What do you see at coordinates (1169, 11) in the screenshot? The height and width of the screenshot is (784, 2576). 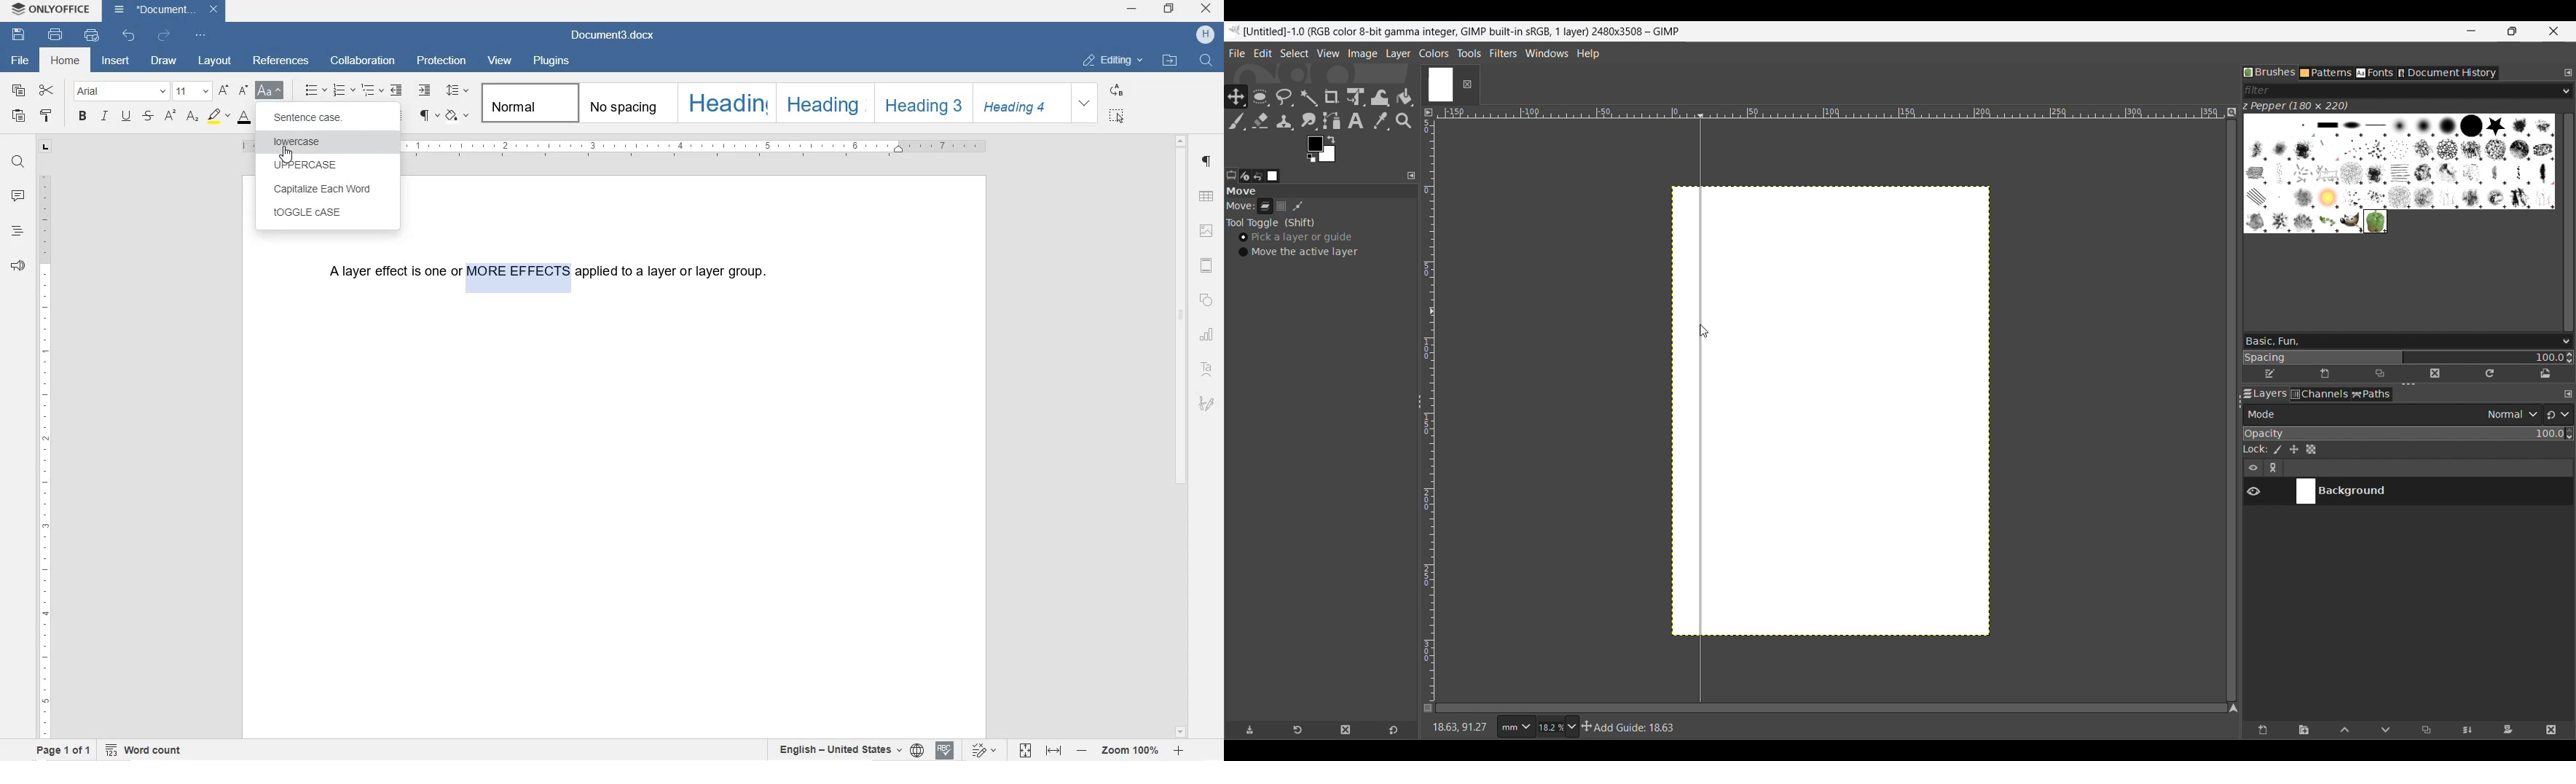 I see `RESTORE` at bounding box center [1169, 11].